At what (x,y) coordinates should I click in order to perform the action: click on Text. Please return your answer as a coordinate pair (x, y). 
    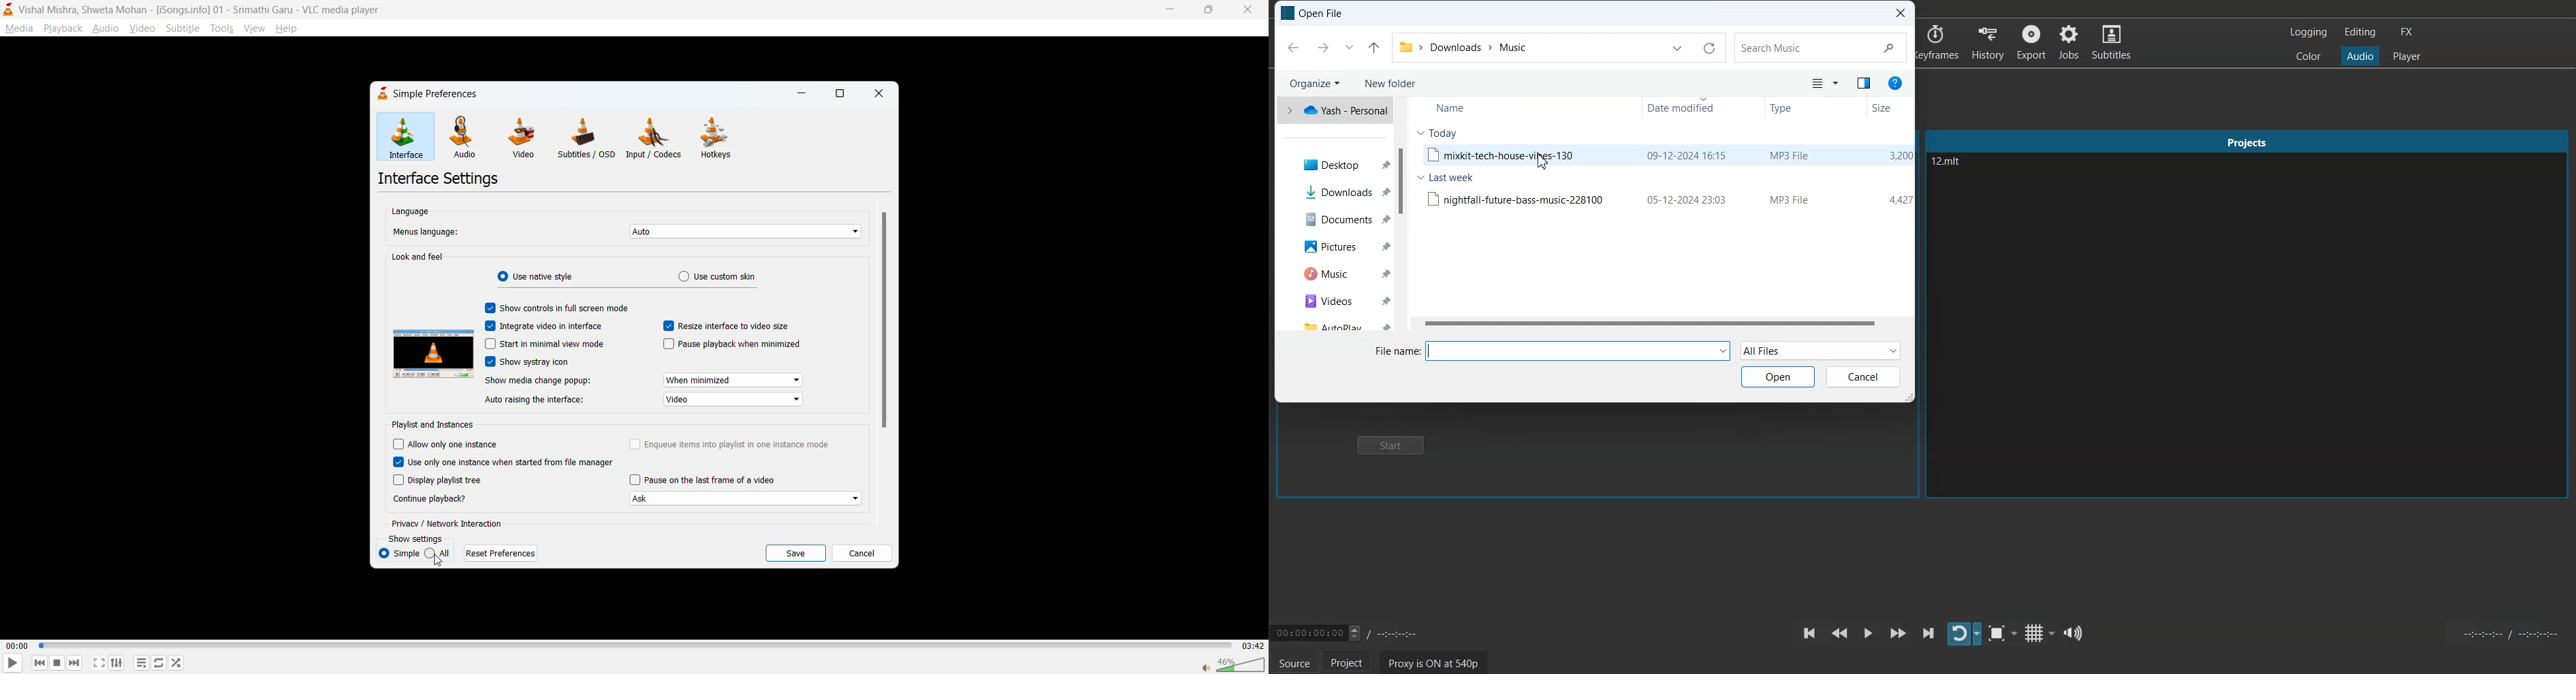
    Looking at the image, I should click on (1313, 13).